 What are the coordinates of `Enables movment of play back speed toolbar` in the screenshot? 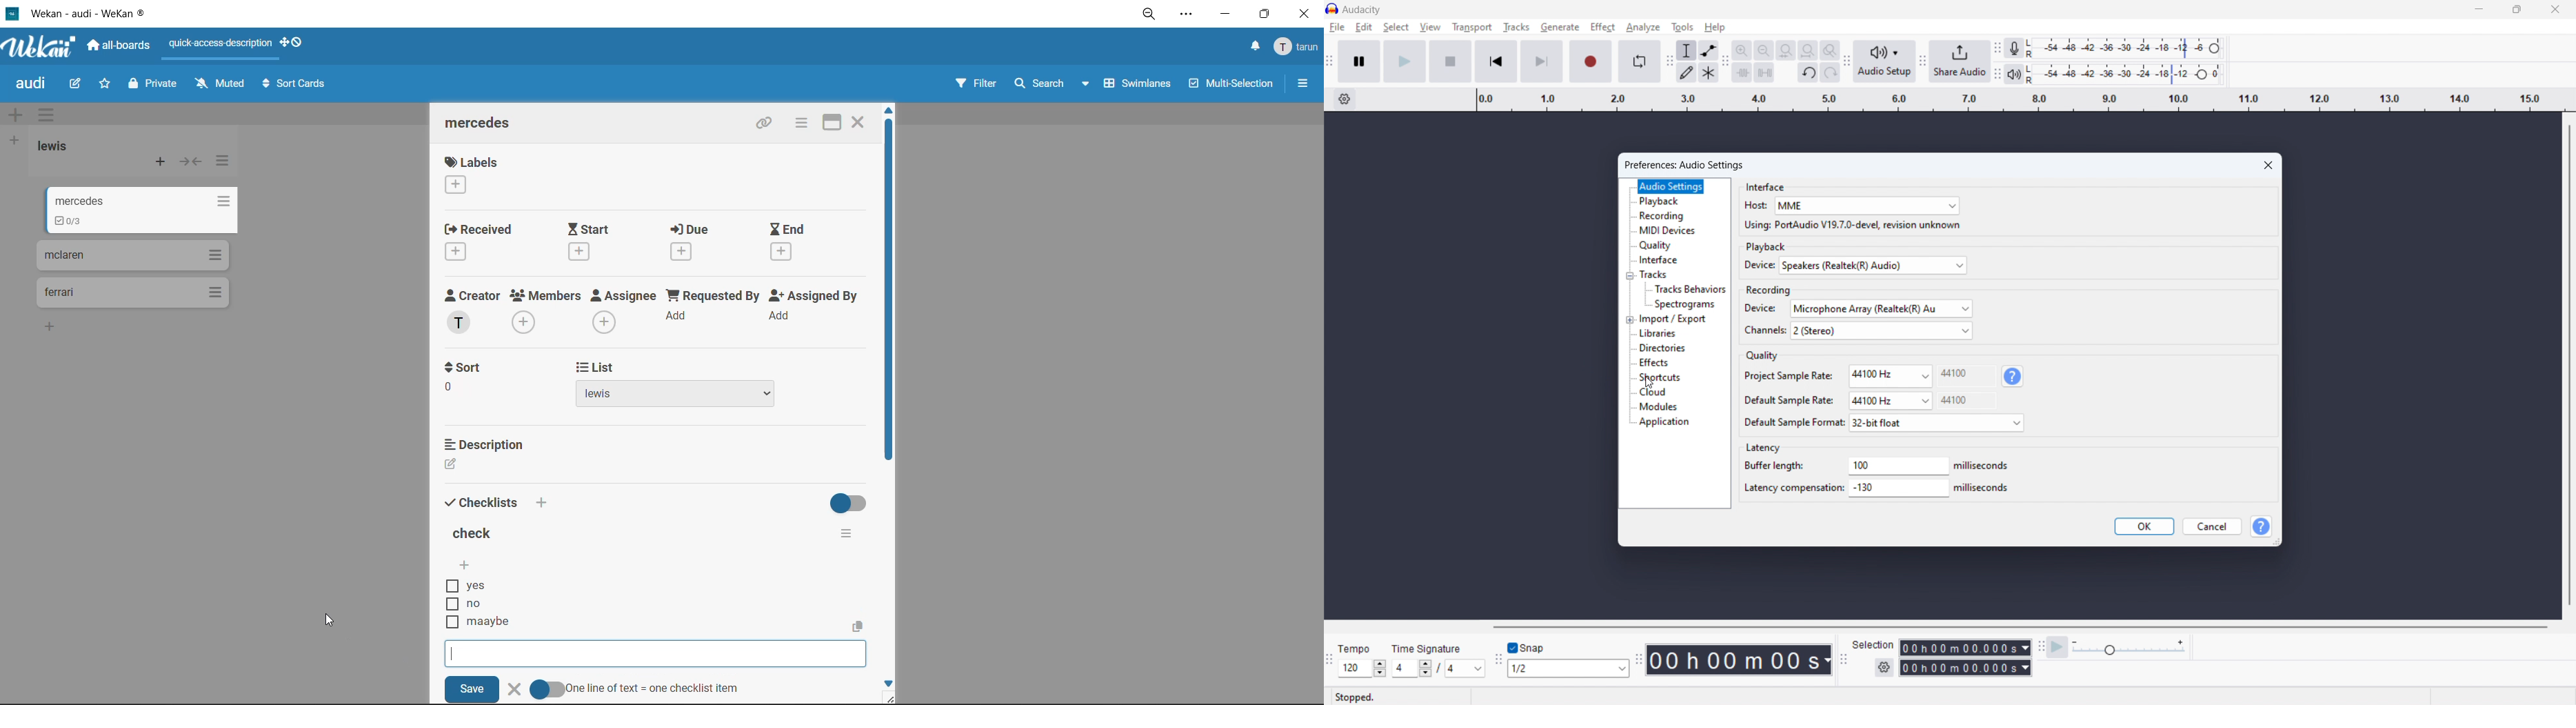 It's located at (2042, 648).